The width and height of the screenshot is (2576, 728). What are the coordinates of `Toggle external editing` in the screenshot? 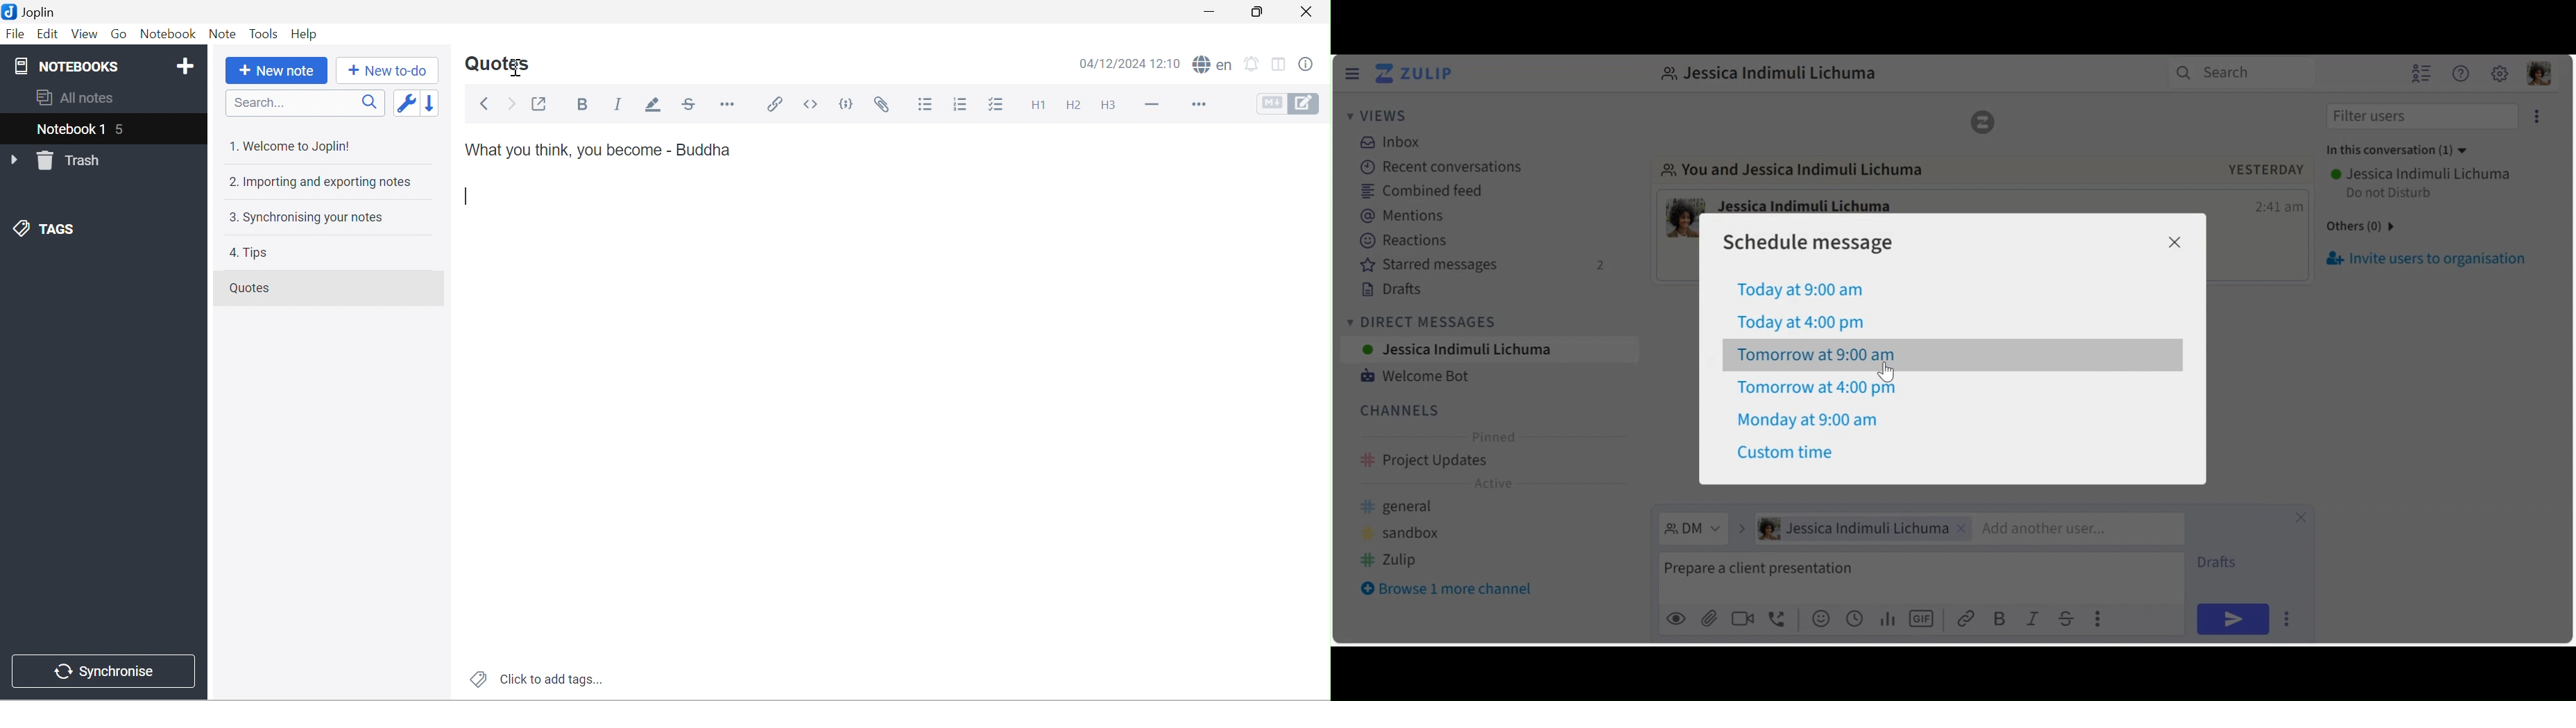 It's located at (540, 103).